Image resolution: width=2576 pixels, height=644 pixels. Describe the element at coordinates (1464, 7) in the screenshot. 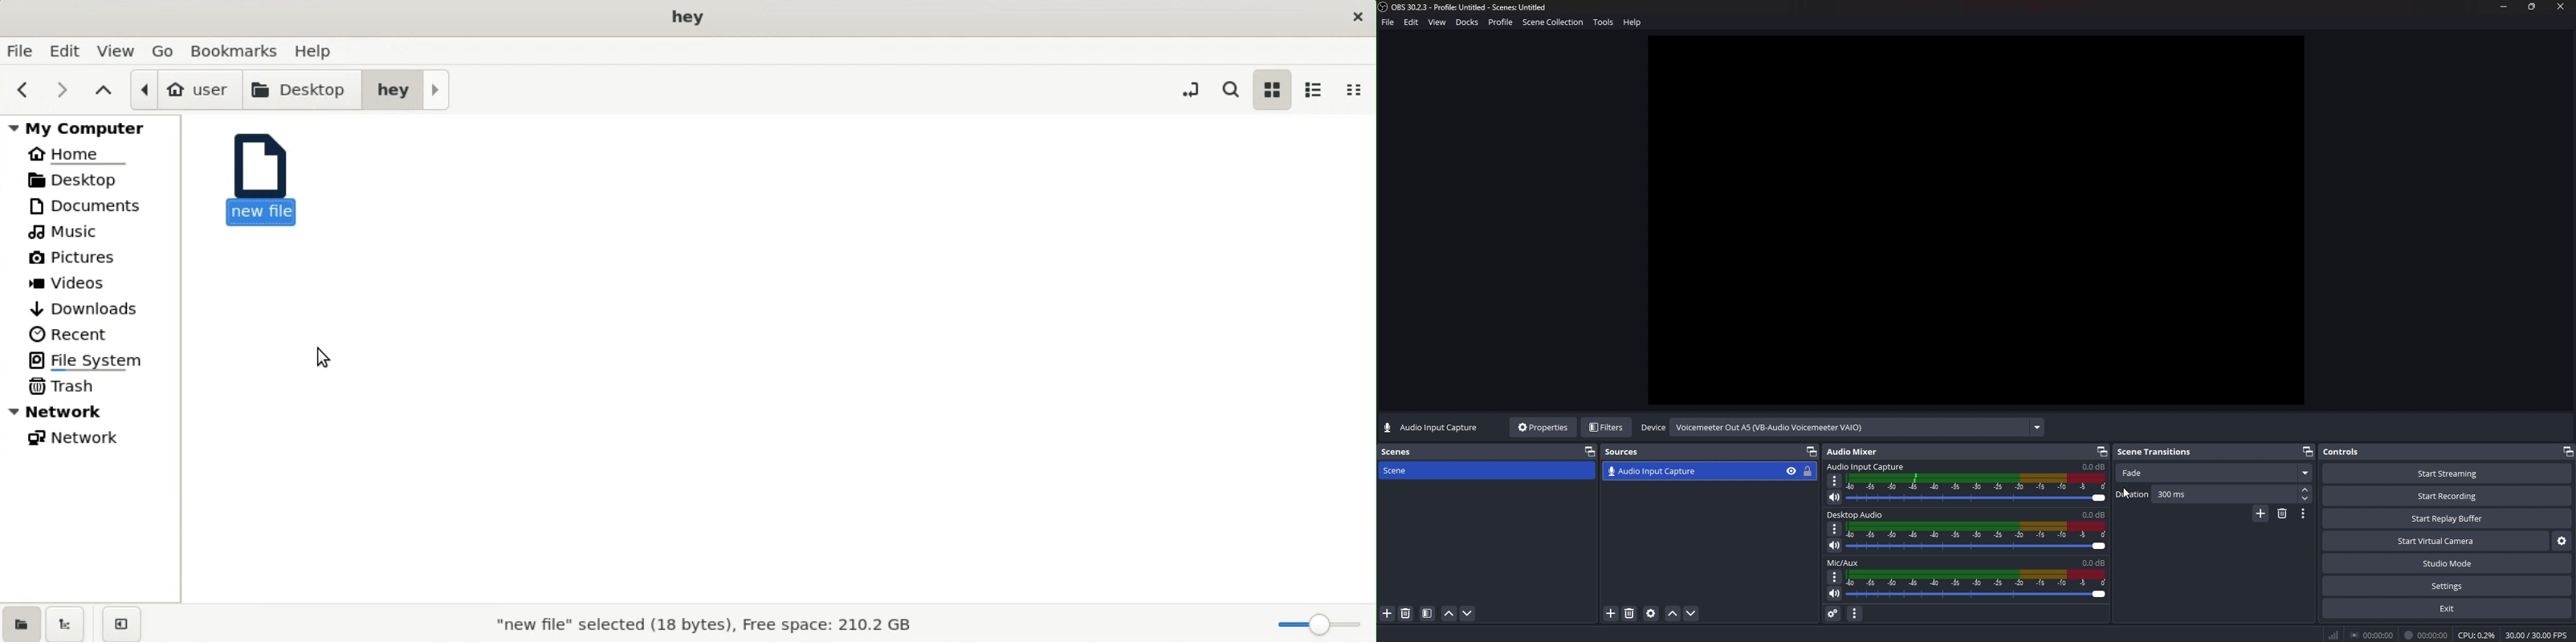

I see `file name` at that location.